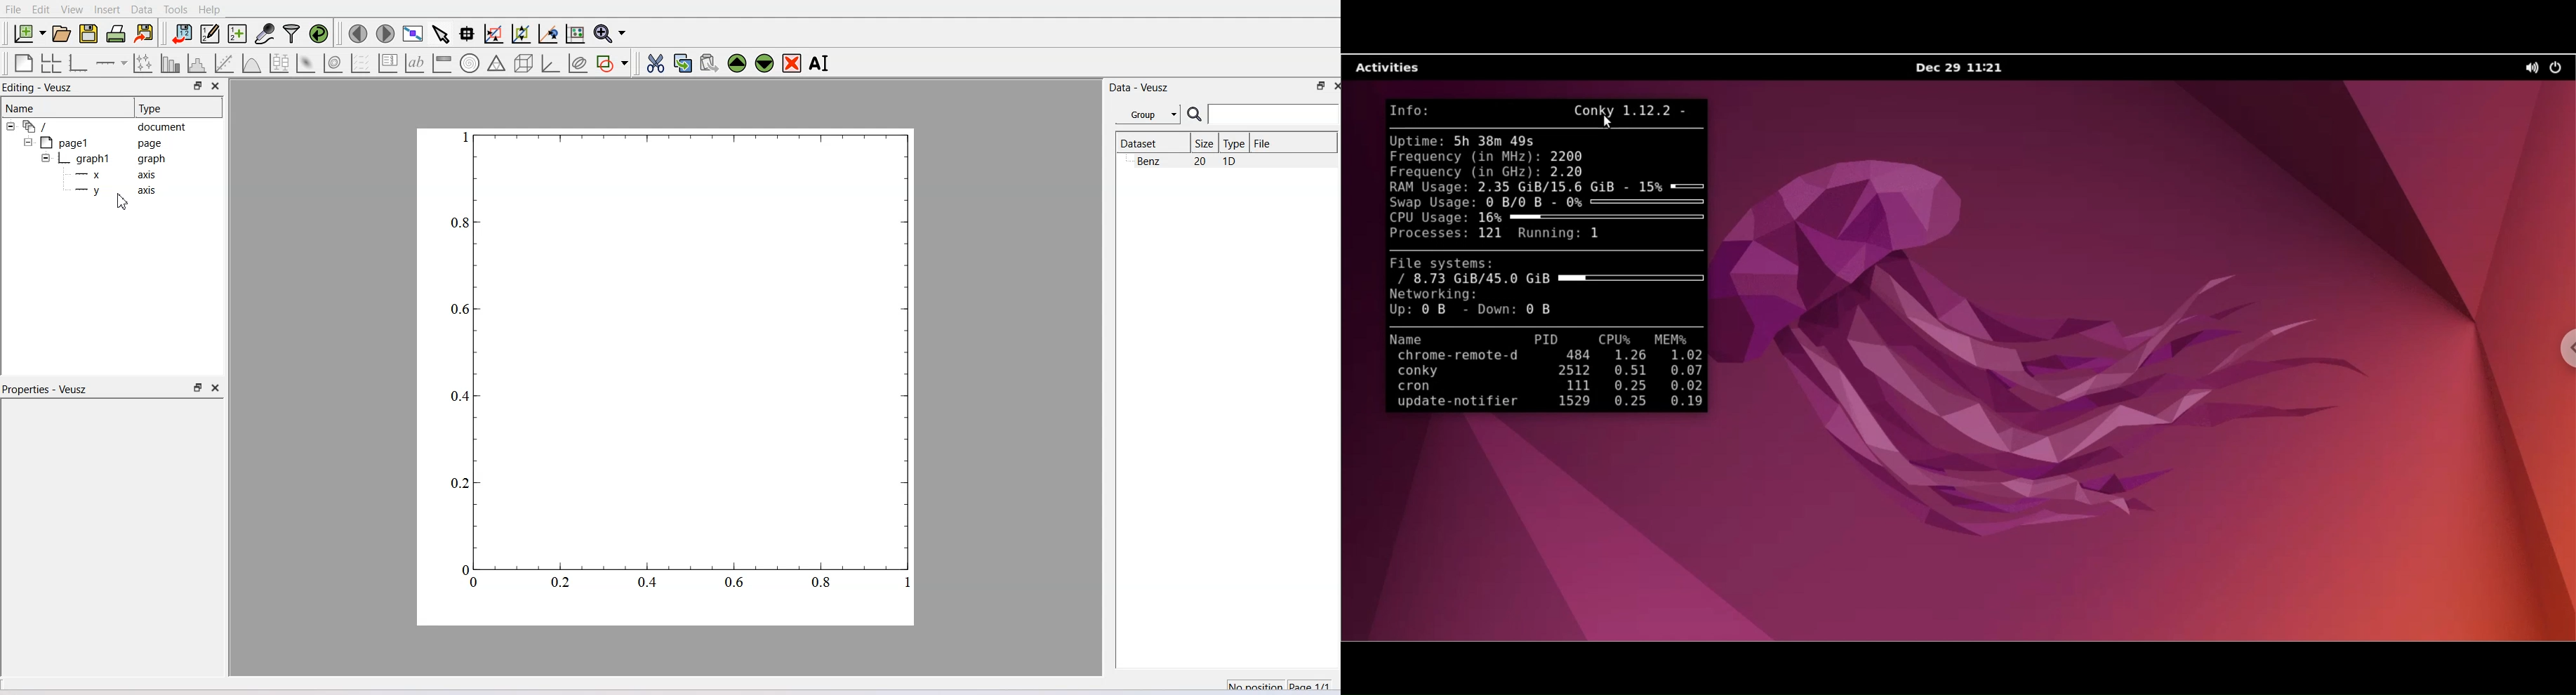  What do you see at coordinates (333, 63) in the screenshot?
I see `Plot a 2D dataset as contour` at bounding box center [333, 63].